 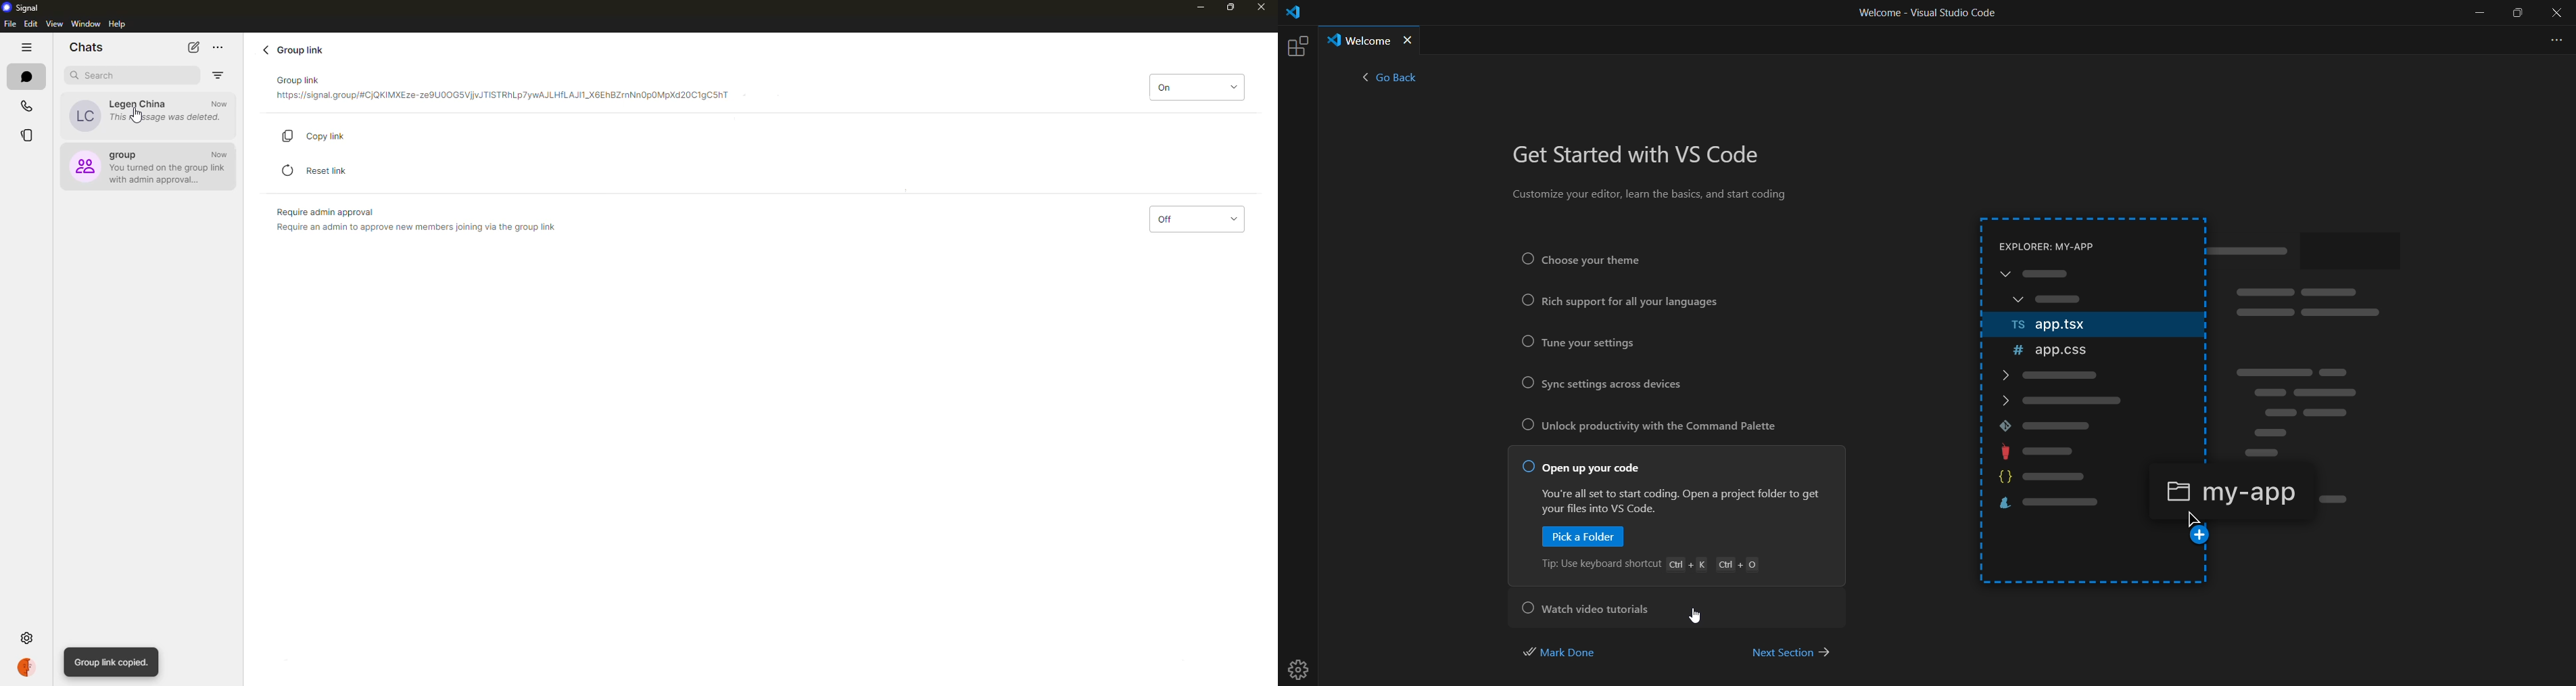 What do you see at coordinates (119, 25) in the screenshot?
I see `help` at bounding box center [119, 25].